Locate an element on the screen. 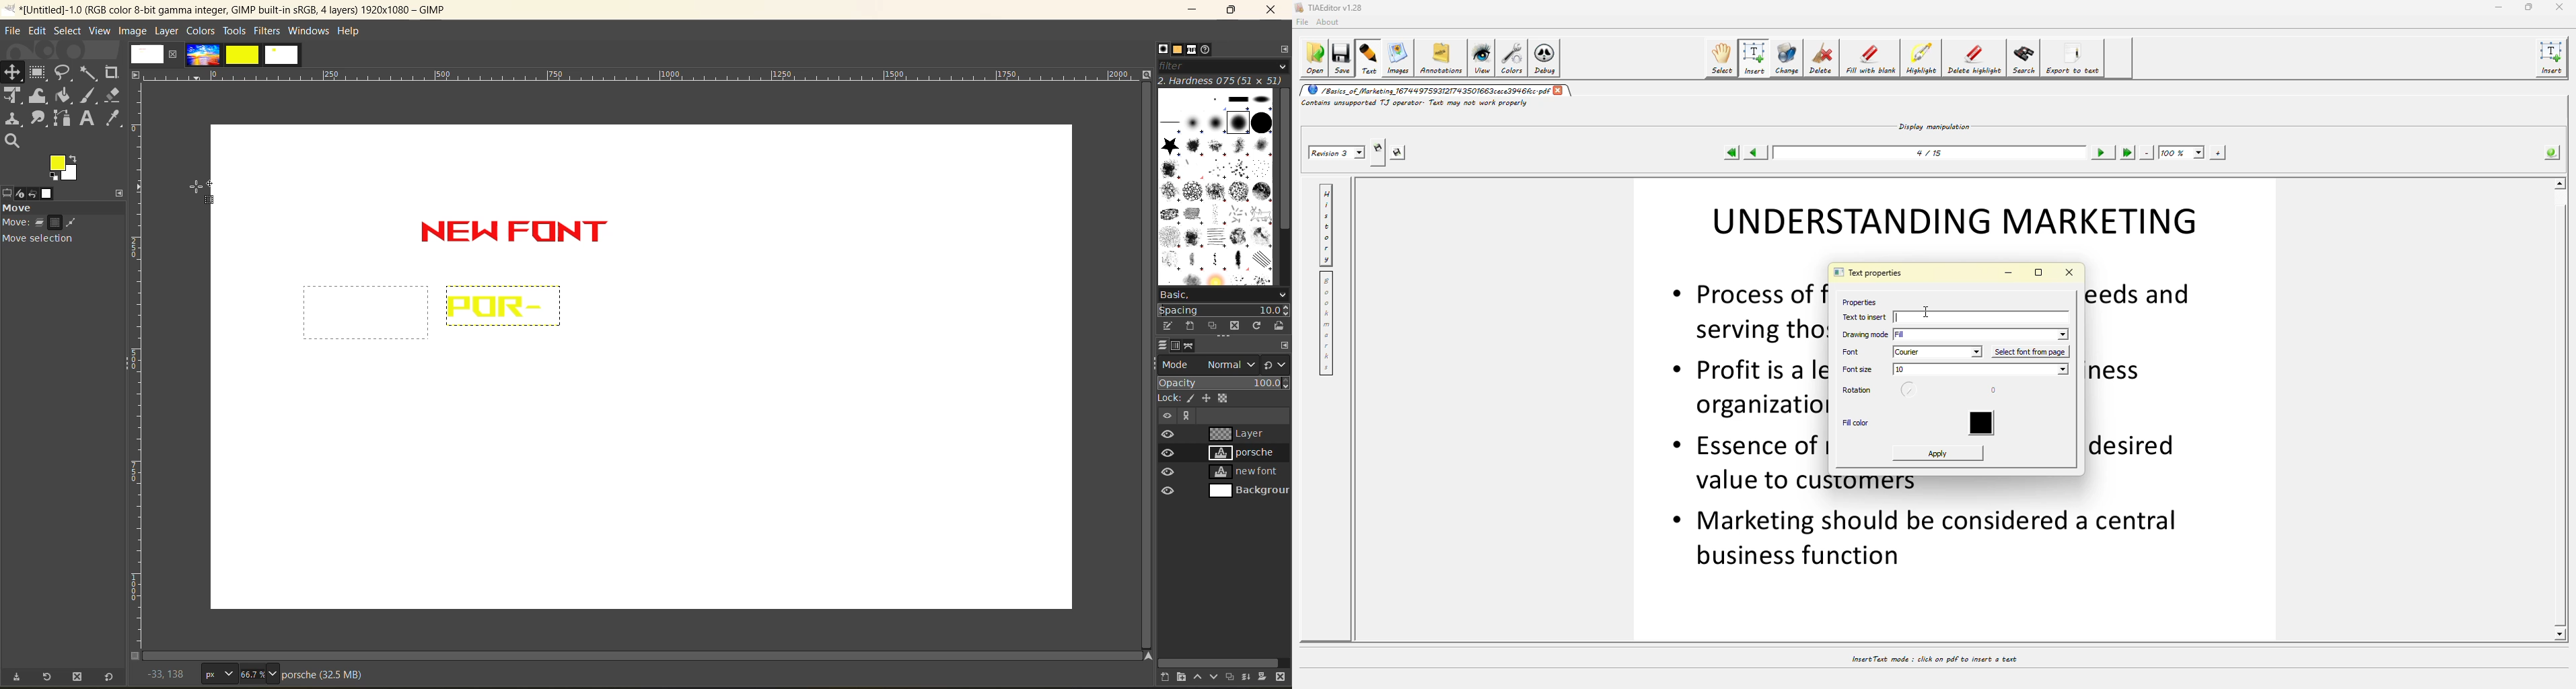 This screenshot has height=700, width=2576. Unified transform tool is located at coordinates (12, 97).